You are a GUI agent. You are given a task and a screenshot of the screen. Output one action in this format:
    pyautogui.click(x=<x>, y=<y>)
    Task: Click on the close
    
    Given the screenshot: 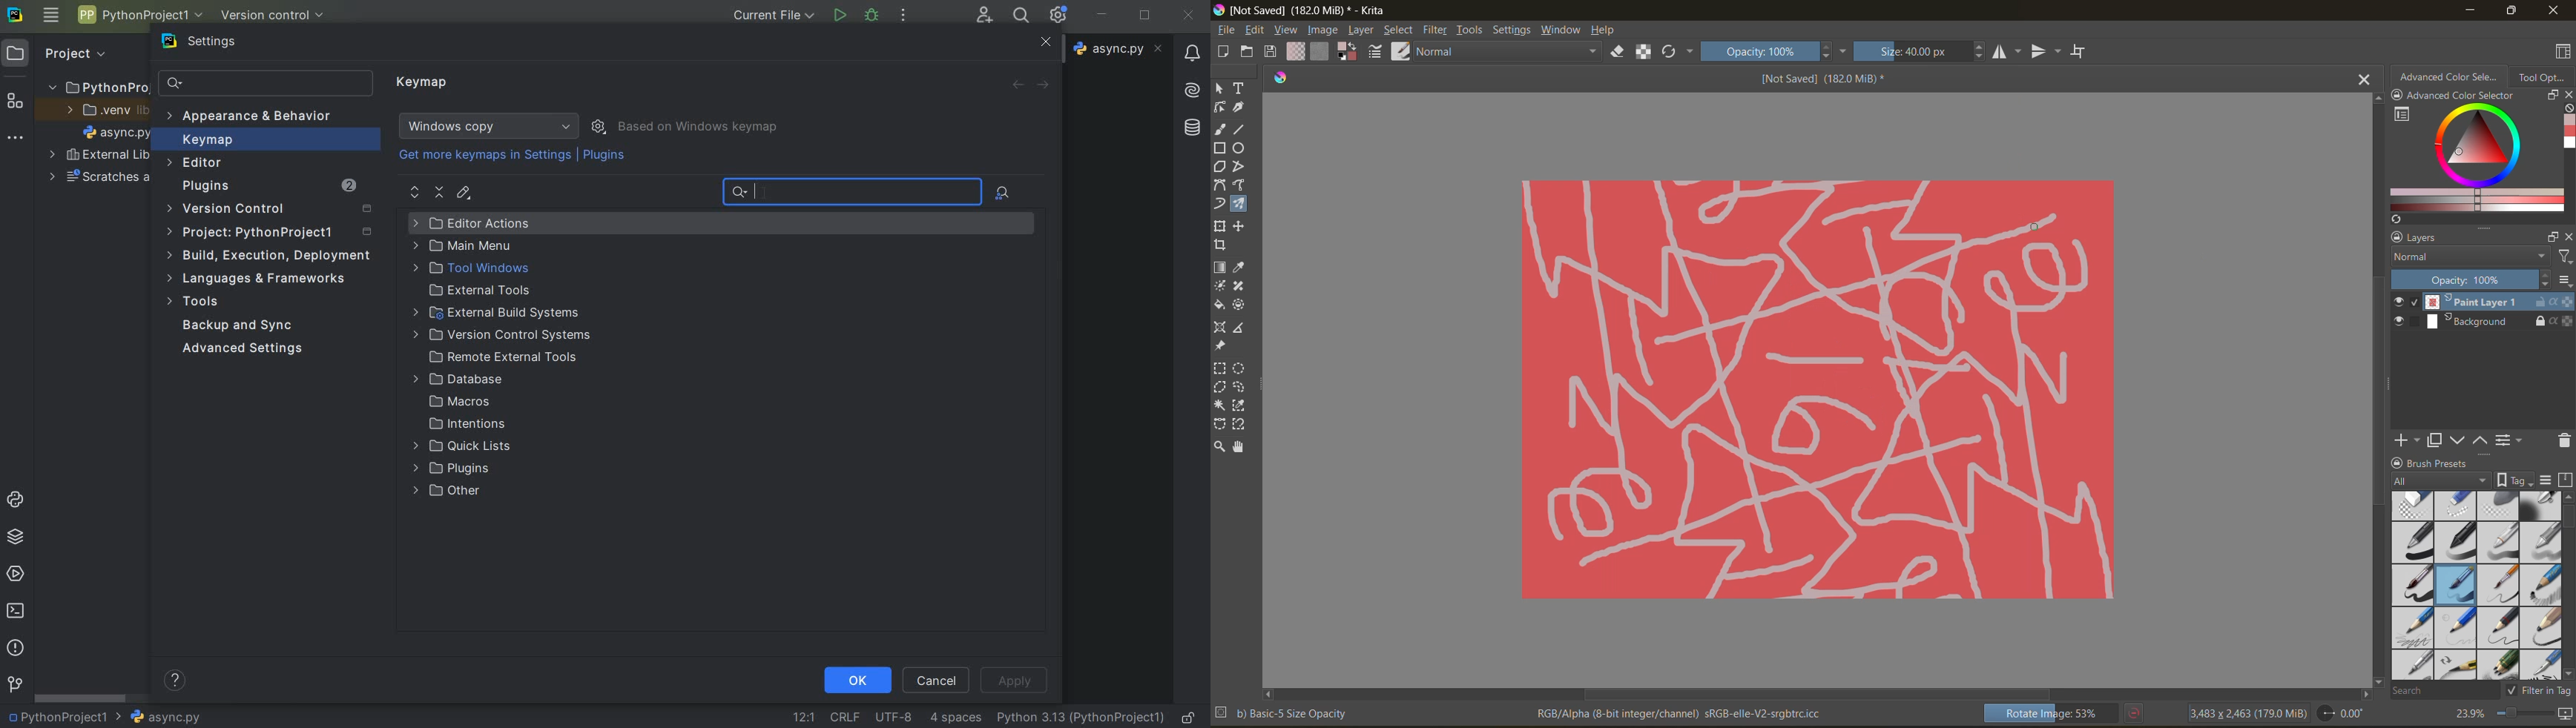 What is the action you would take?
    pyautogui.click(x=1044, y=43)
    